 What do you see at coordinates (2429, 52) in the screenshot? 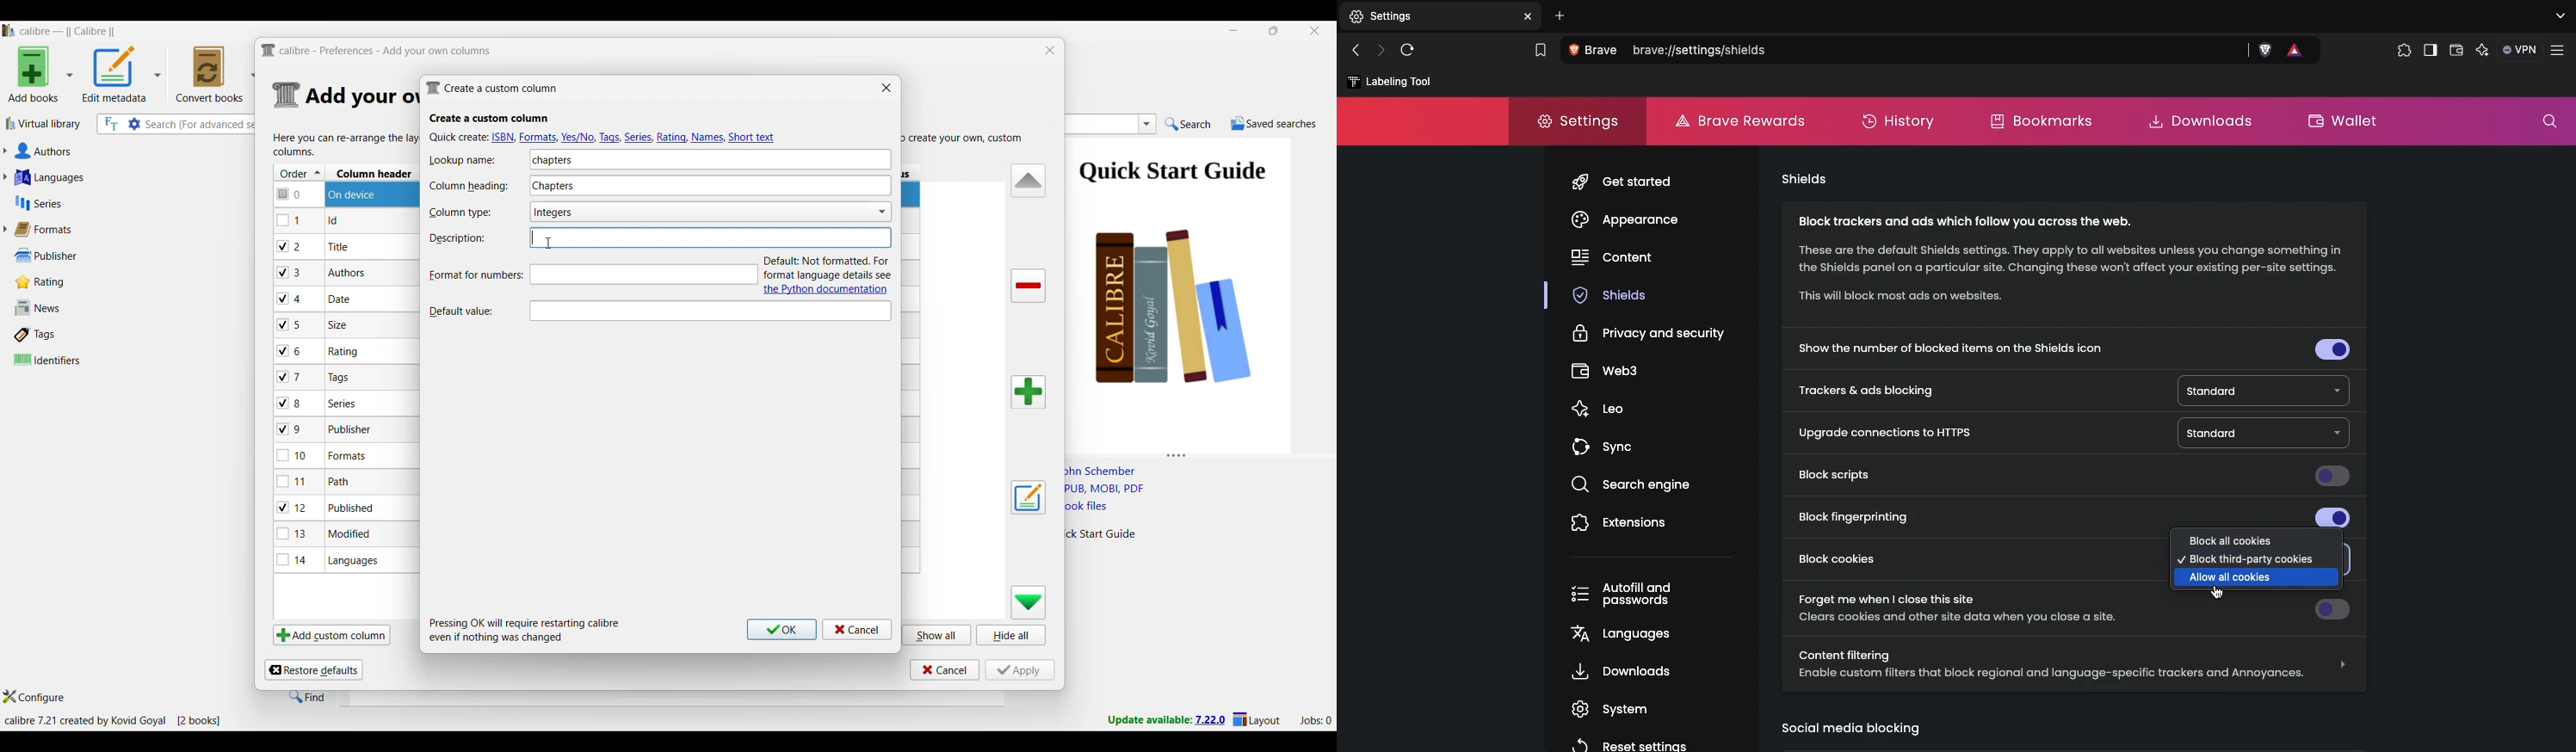
I see `Sidebar` at bounding box center [2429, 52].